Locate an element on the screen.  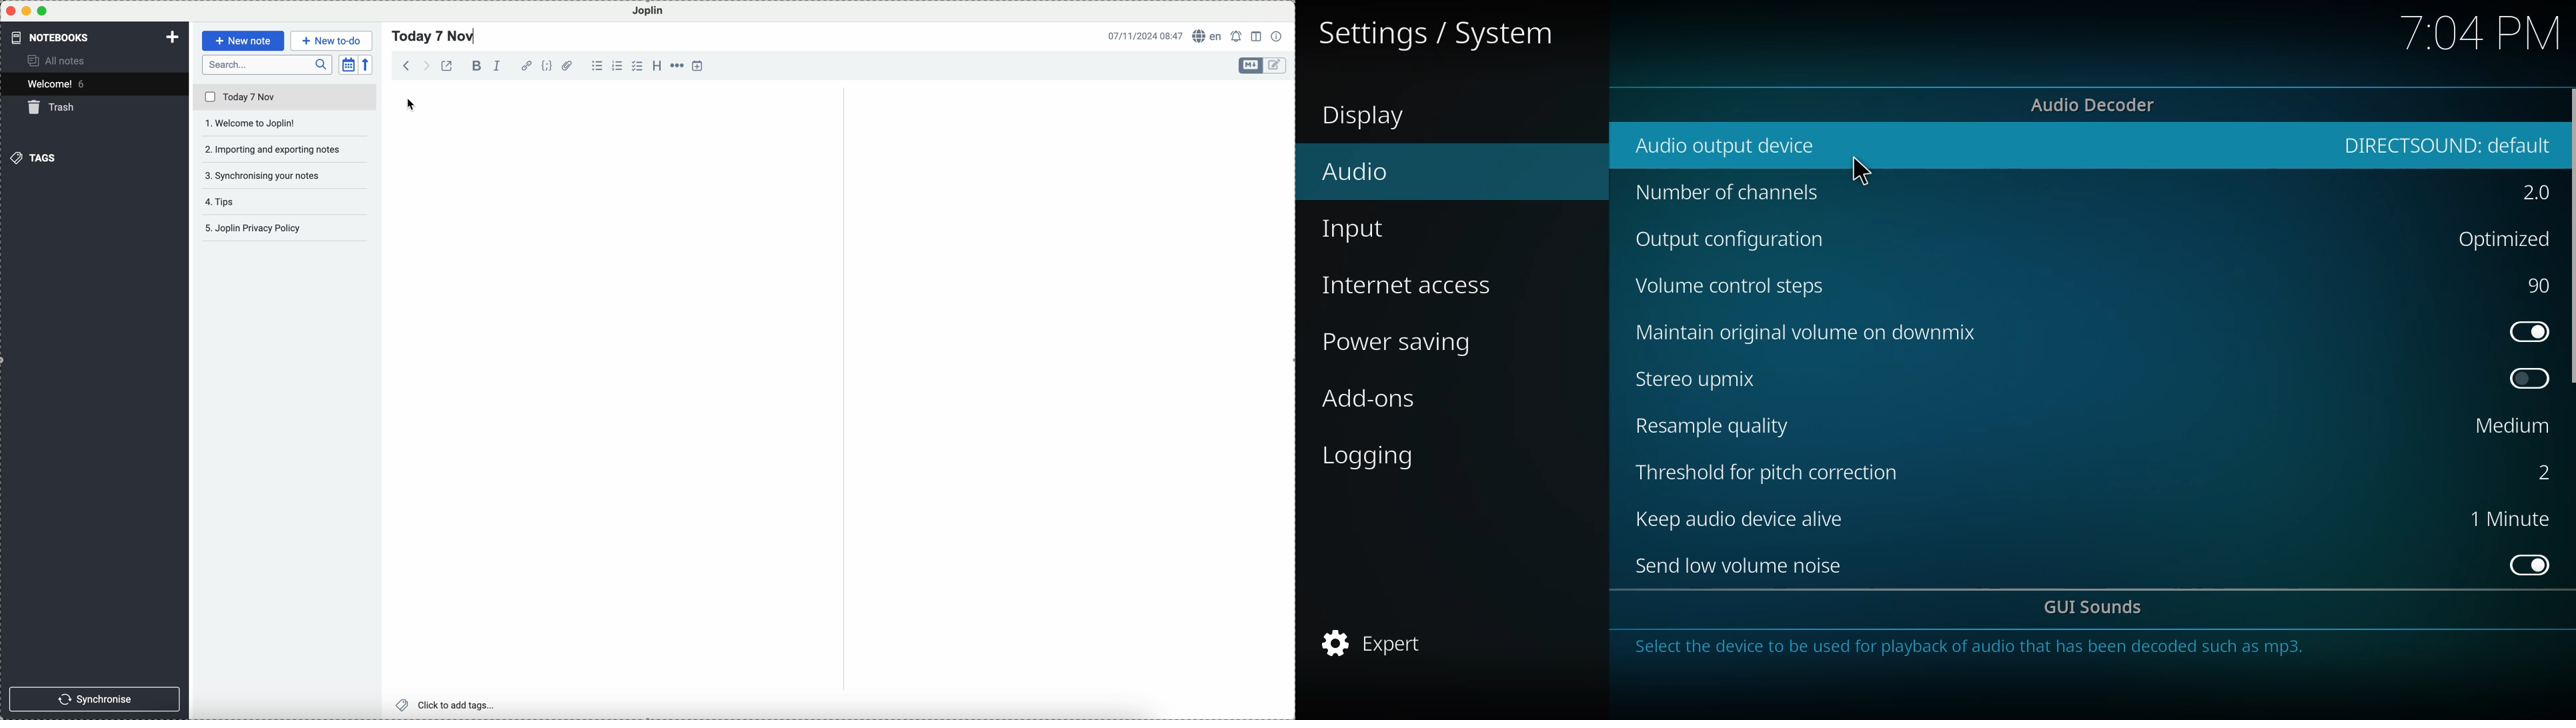
notebooks tab is located at coordinates (58, 37).